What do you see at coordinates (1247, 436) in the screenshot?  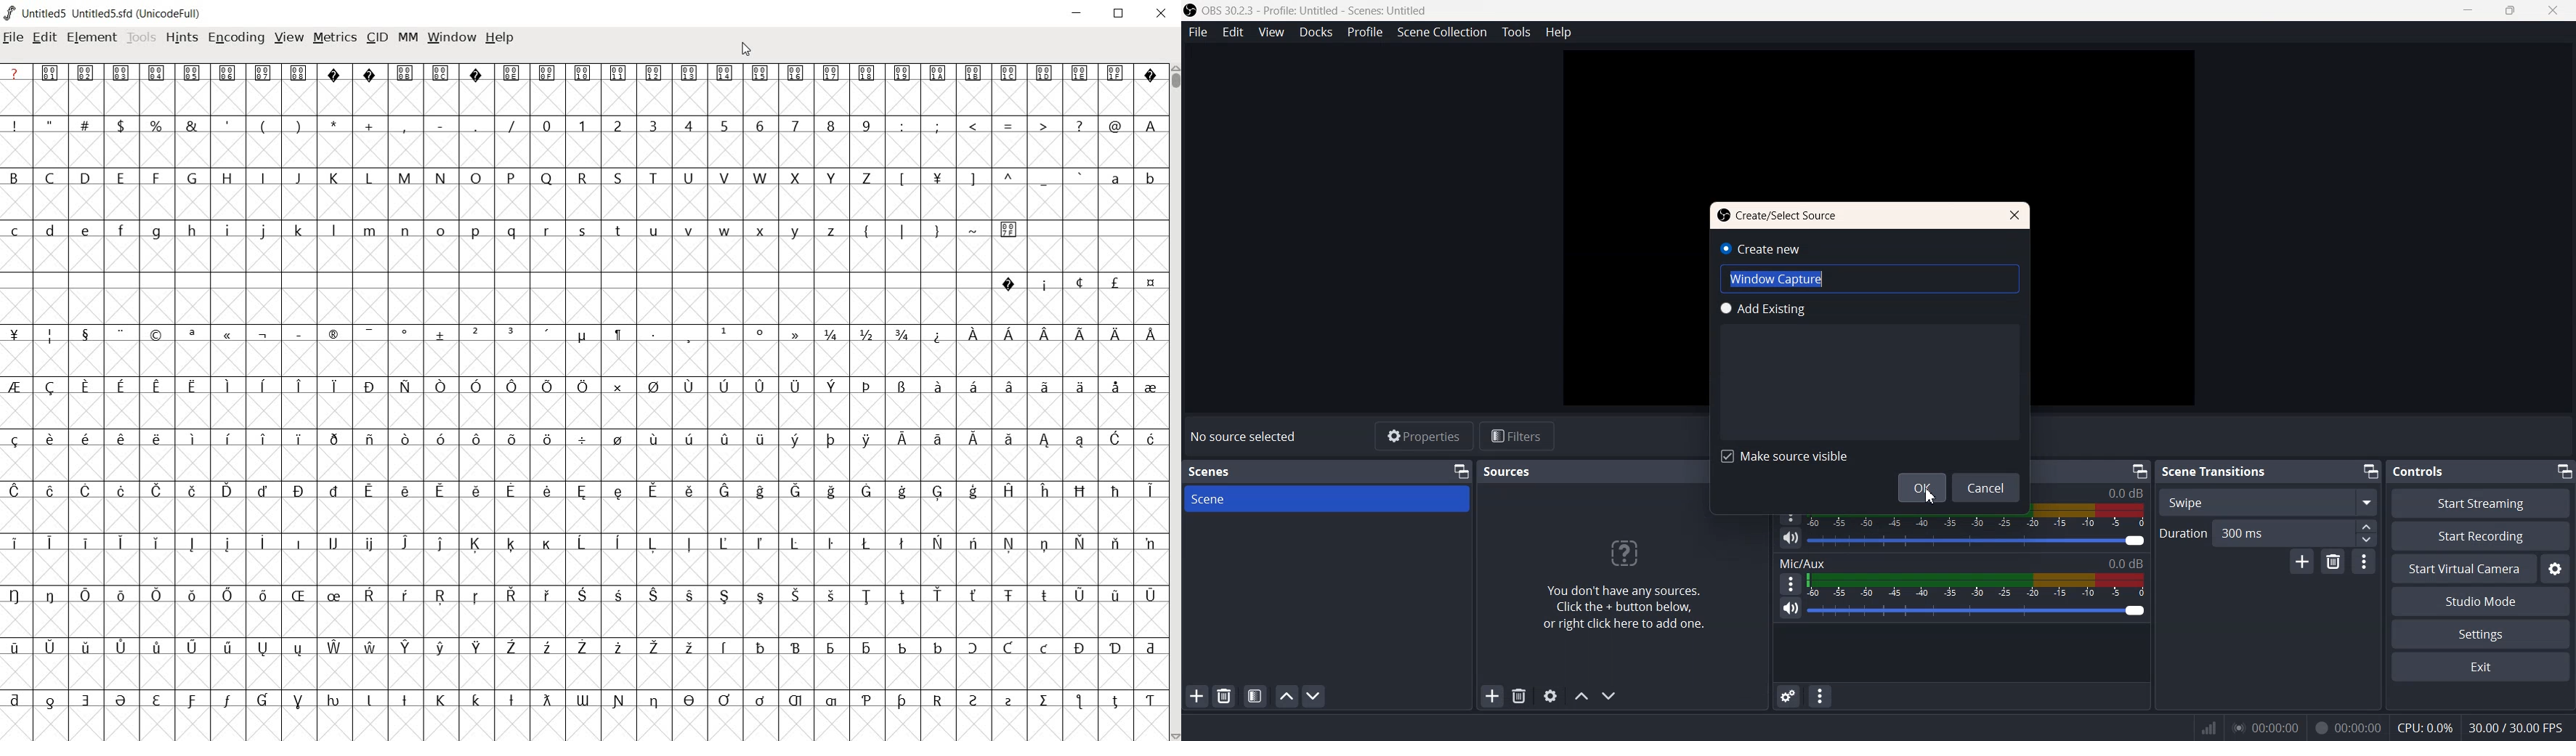 I see `No source selected` at bounding box center [1247, 436].